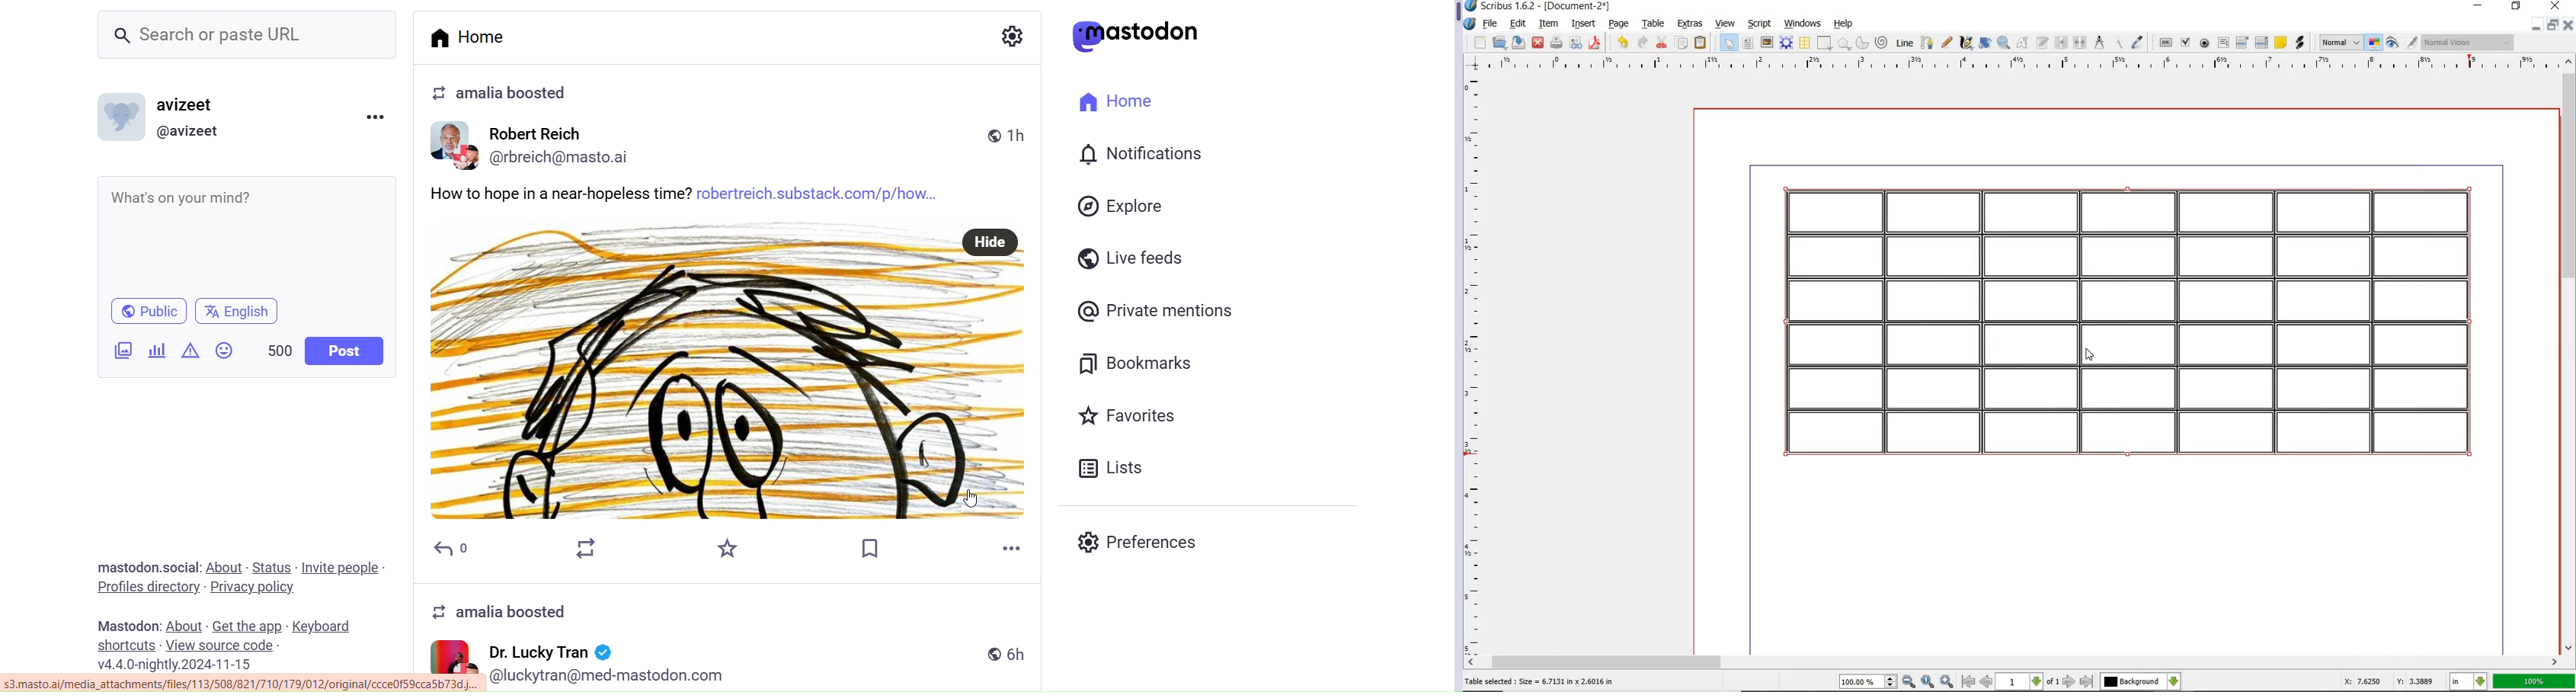 The image size is (2576, 700). I want to click on Shortcuts, so click(126, 645).